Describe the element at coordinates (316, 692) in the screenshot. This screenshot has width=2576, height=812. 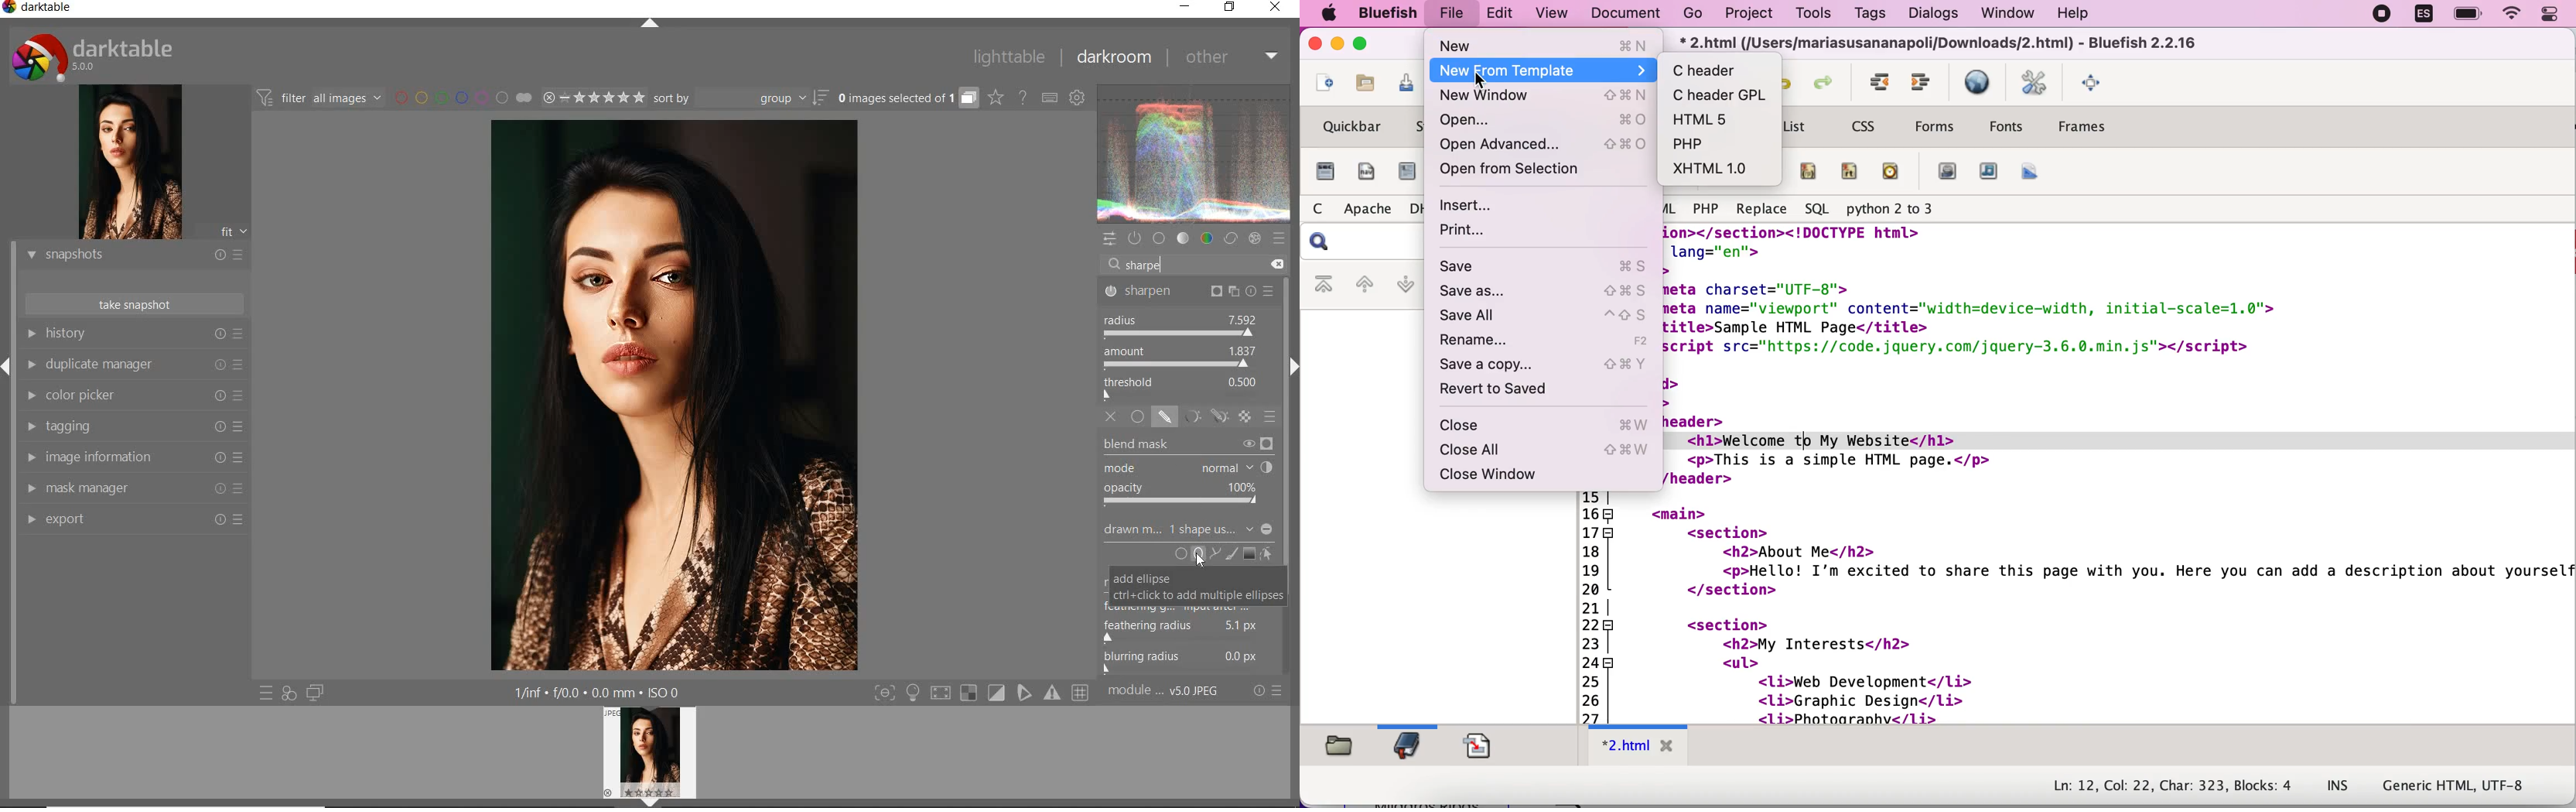
I see `display a second darkroom image below` at that location.